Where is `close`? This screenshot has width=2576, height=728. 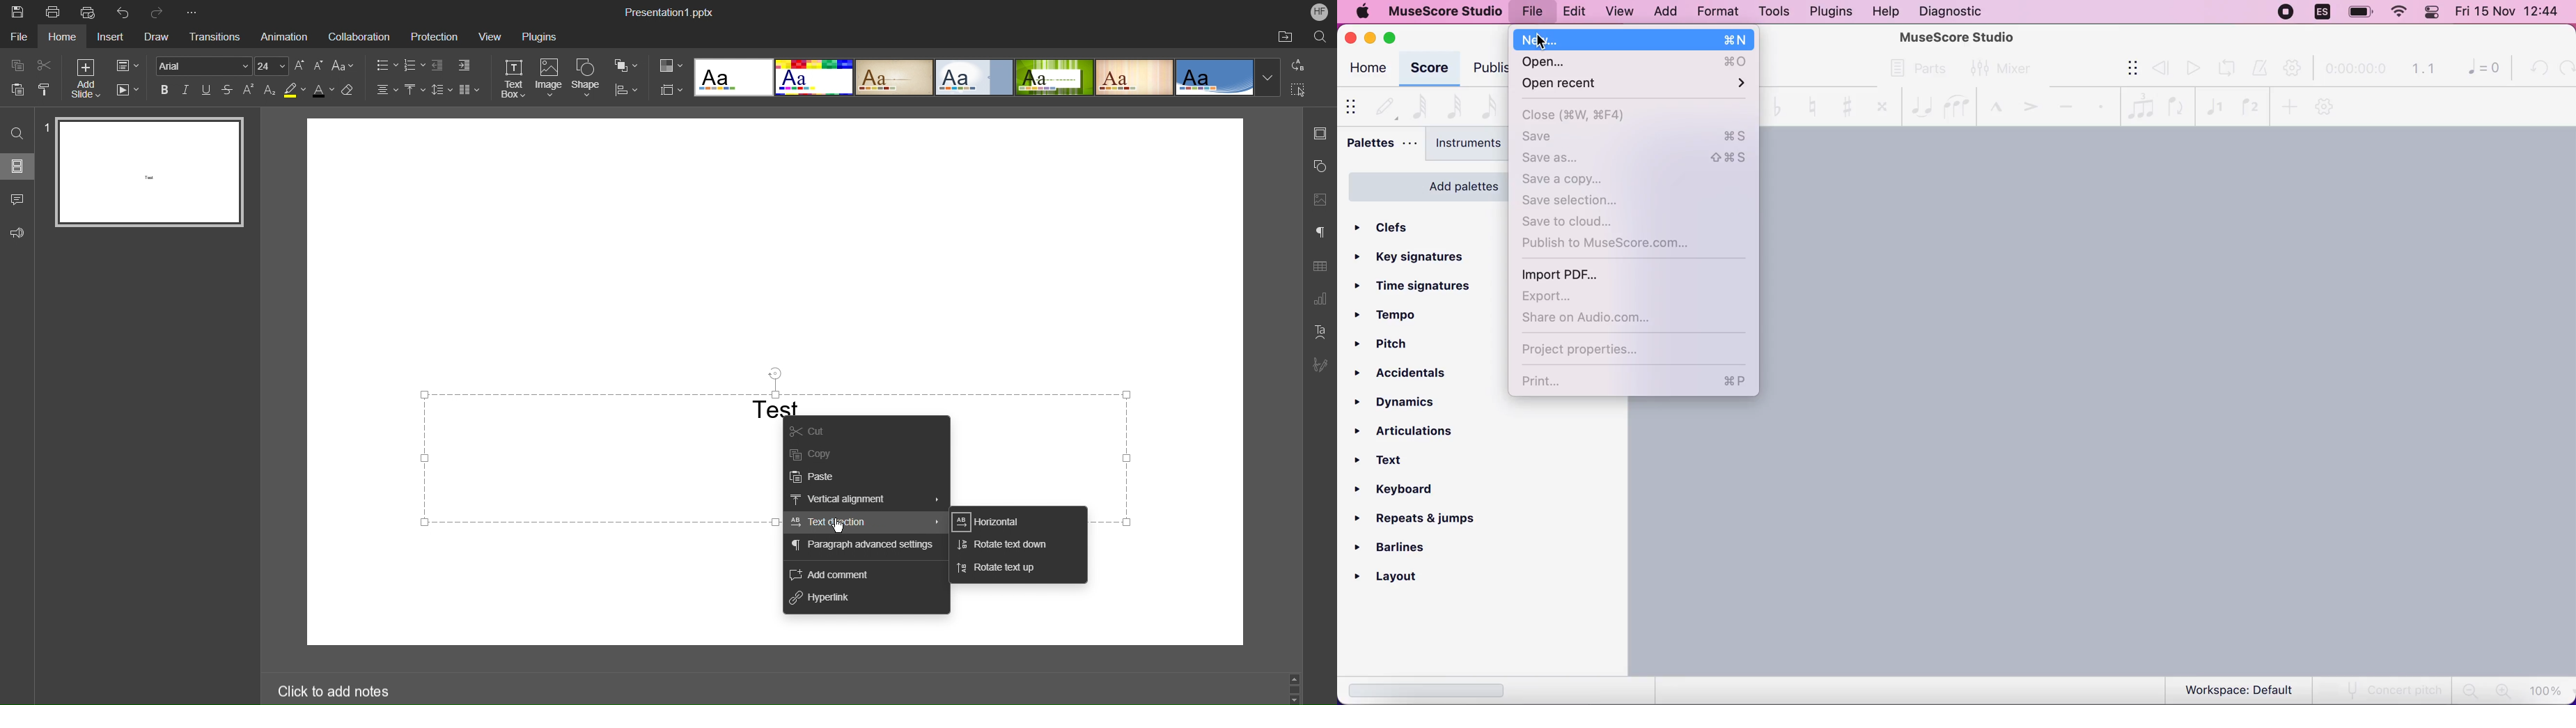 close is located at coordinates (1352, 37).